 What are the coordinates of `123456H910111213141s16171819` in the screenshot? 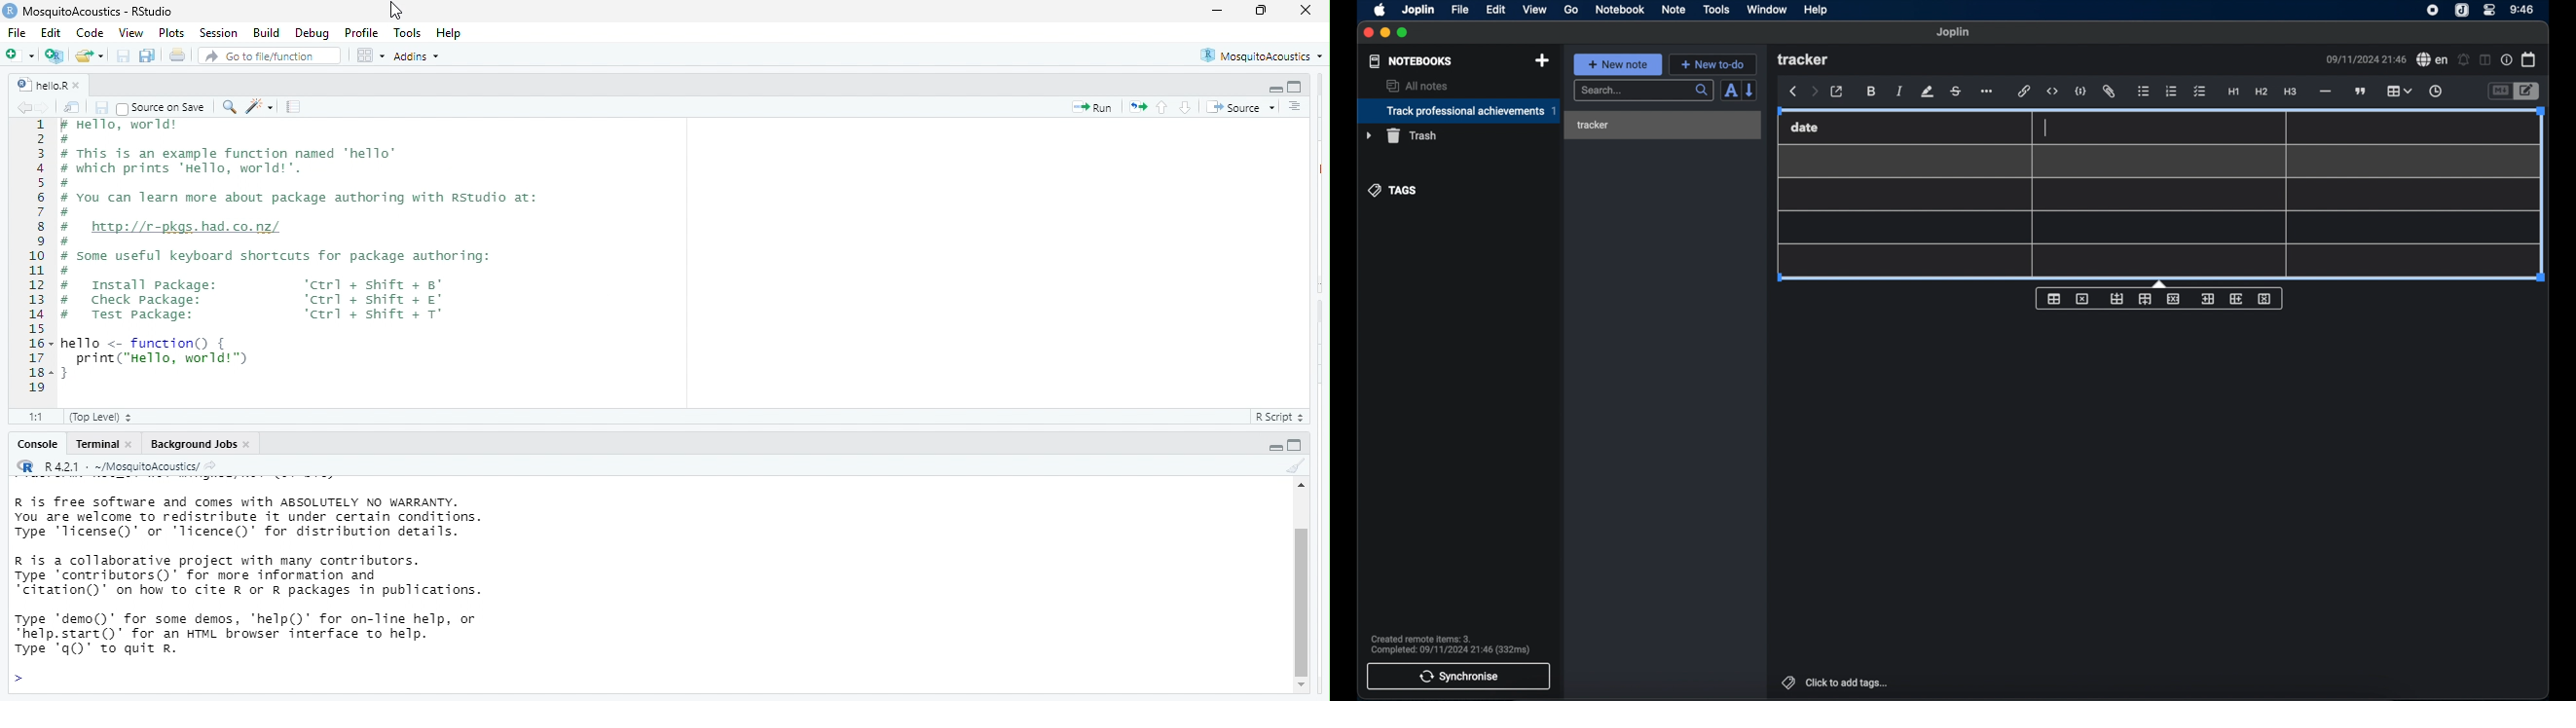 It's located at (36, 262).